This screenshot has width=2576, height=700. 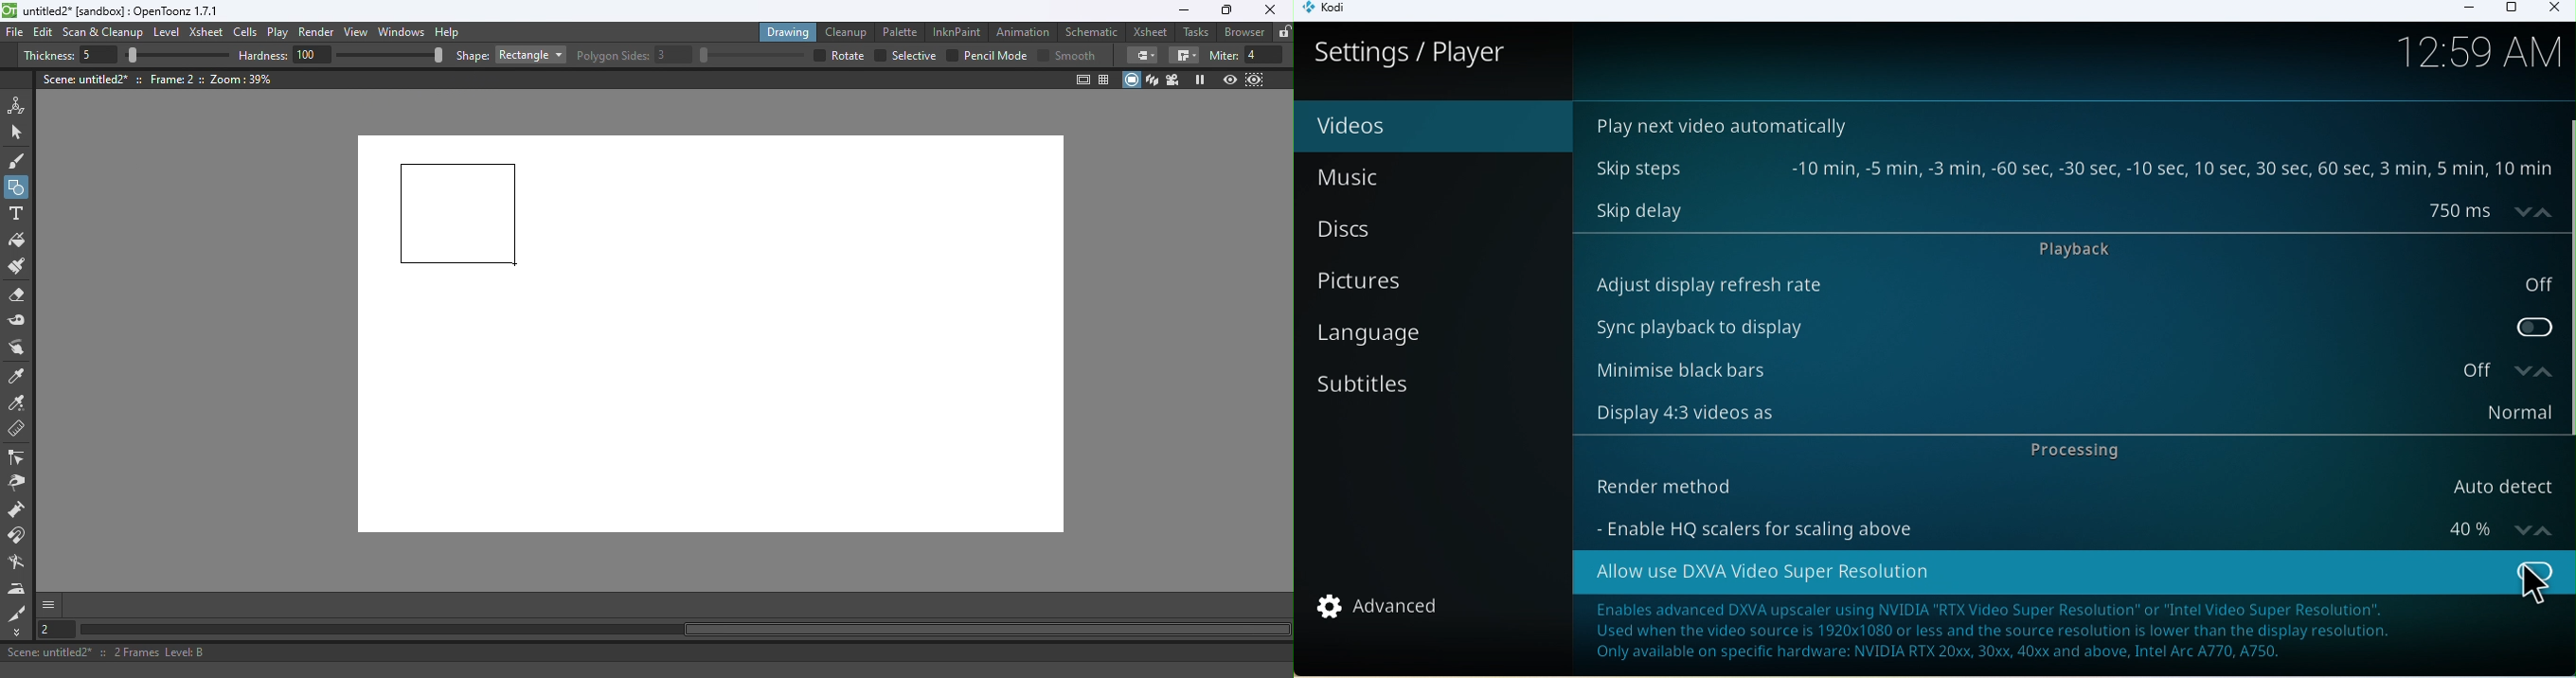 What do you see at coordinates (2553, 9) in the screenshot?
I see `Close` at bounding box center [2553, 9].